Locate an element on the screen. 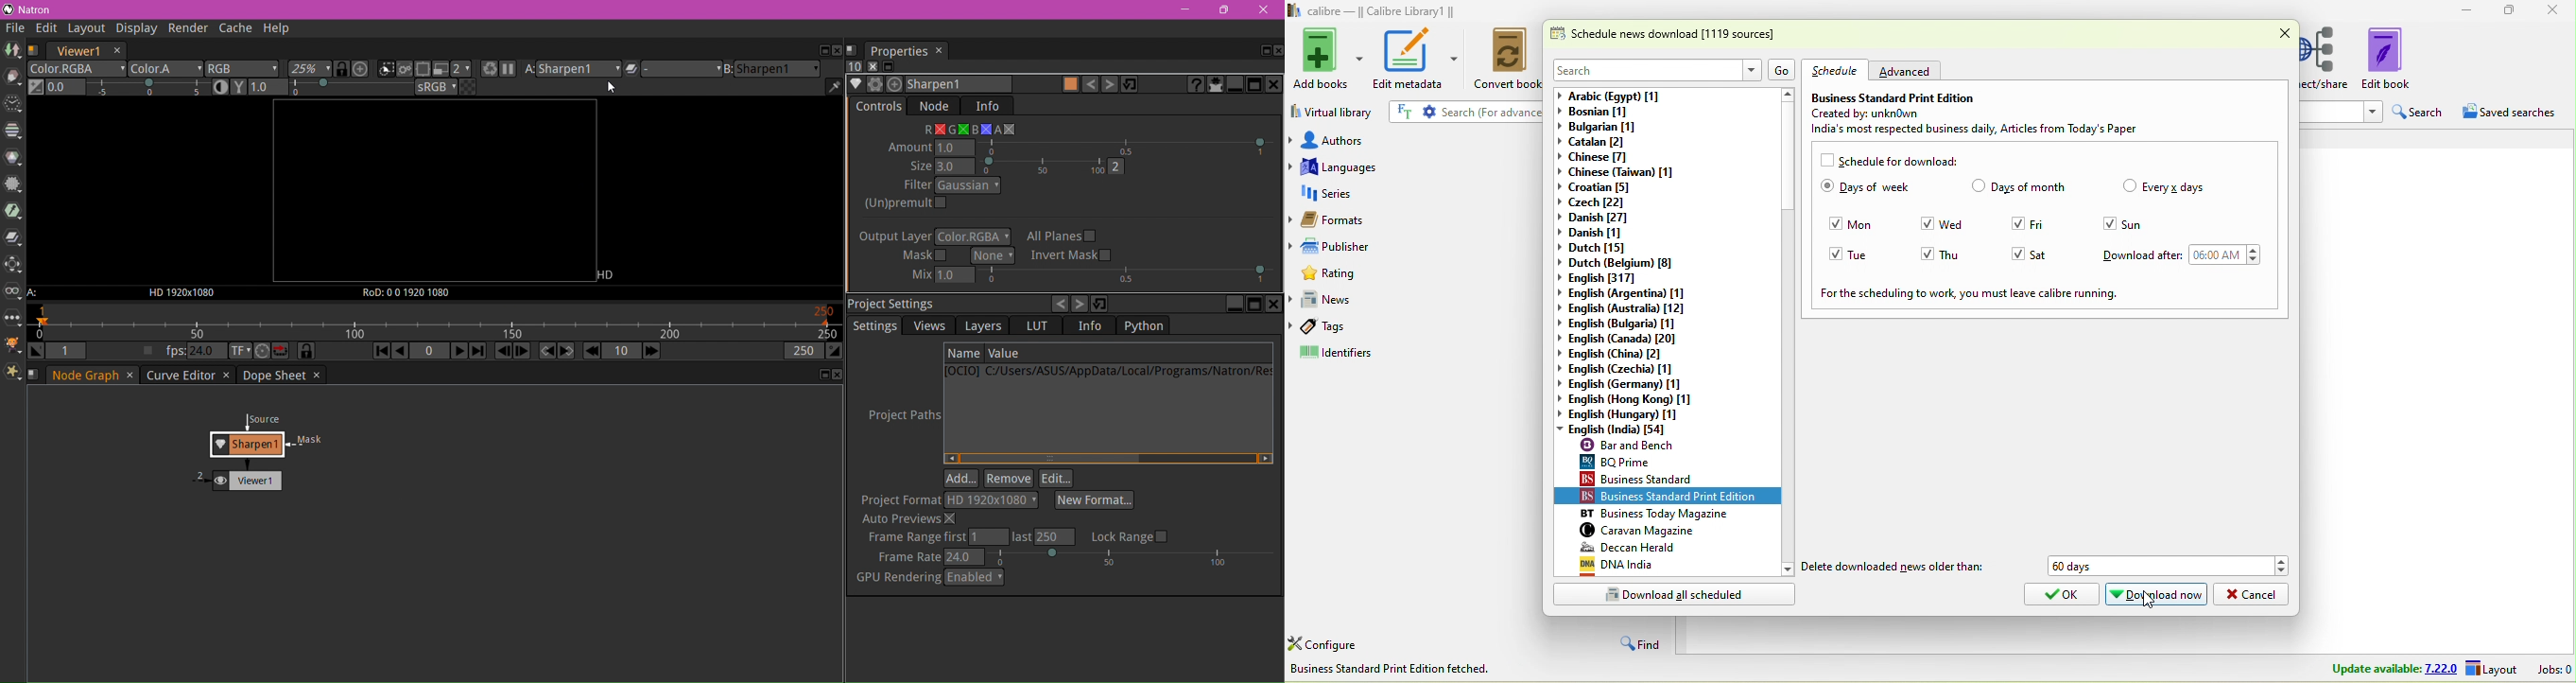 Image resolution: width=2576 pixels, height=700 pixels. Checkbox is located at coordinates (2015, 223).